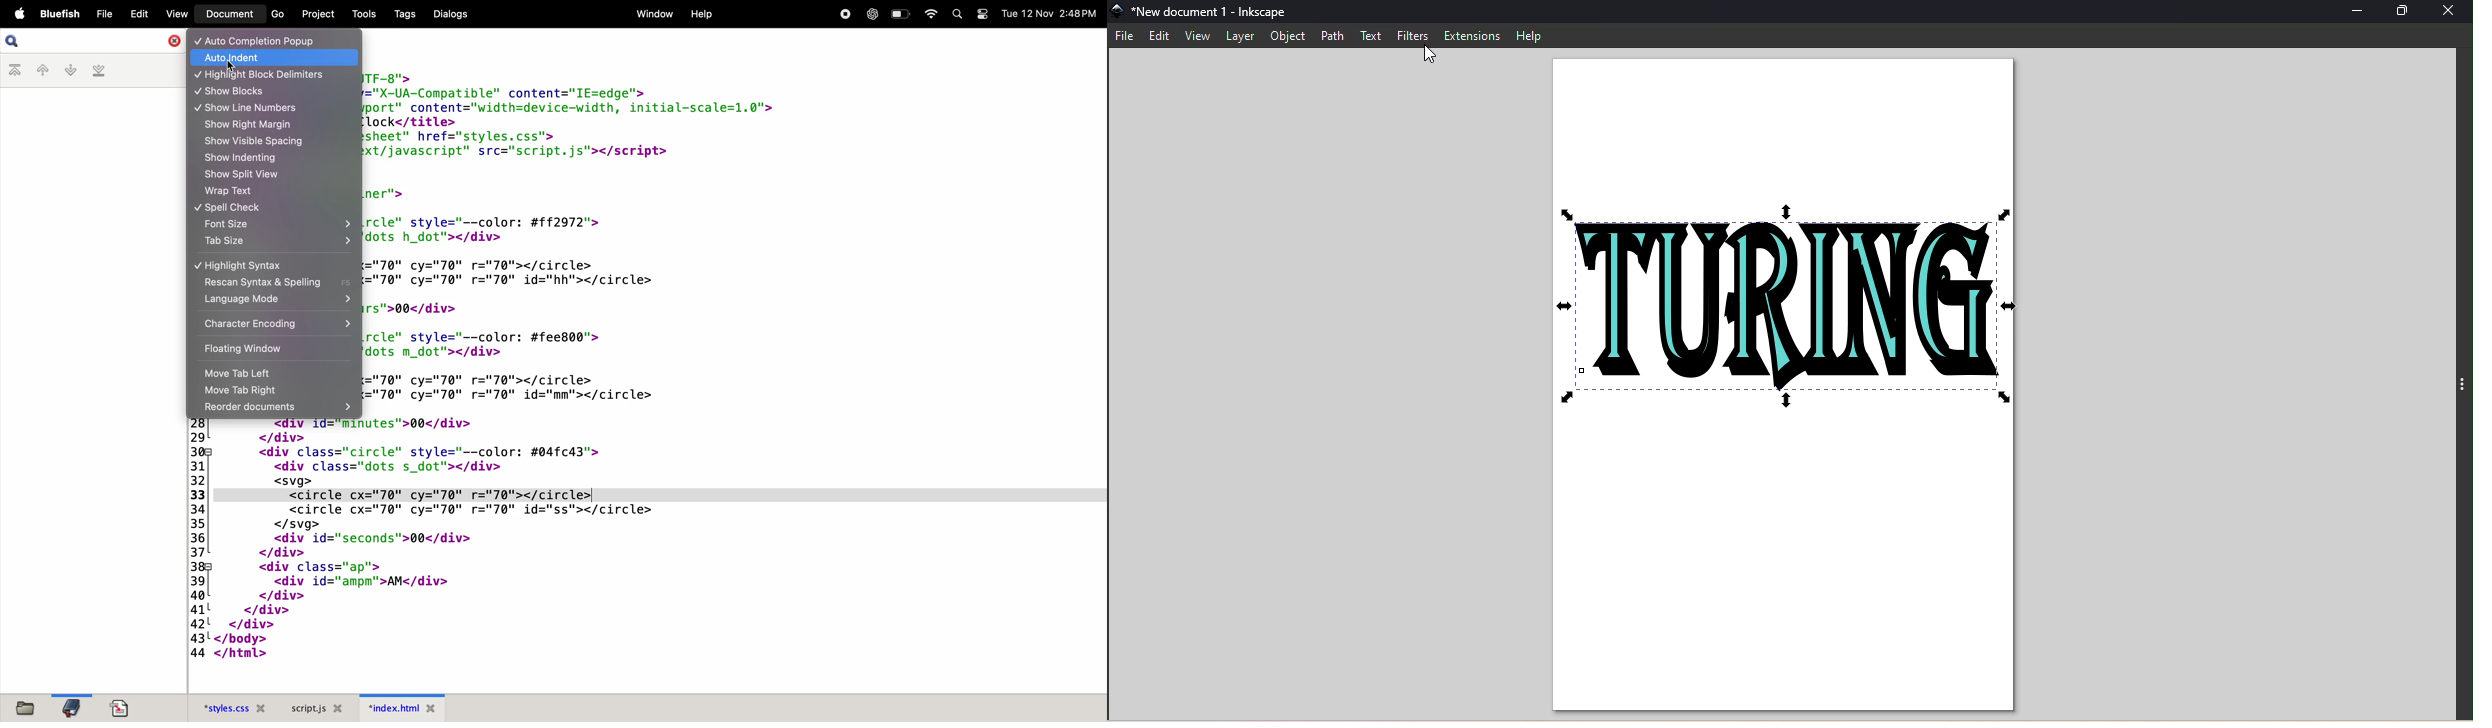  Describe the element at coordinates (275, 409) in the screenshot. I see `recorder documents` at that location.